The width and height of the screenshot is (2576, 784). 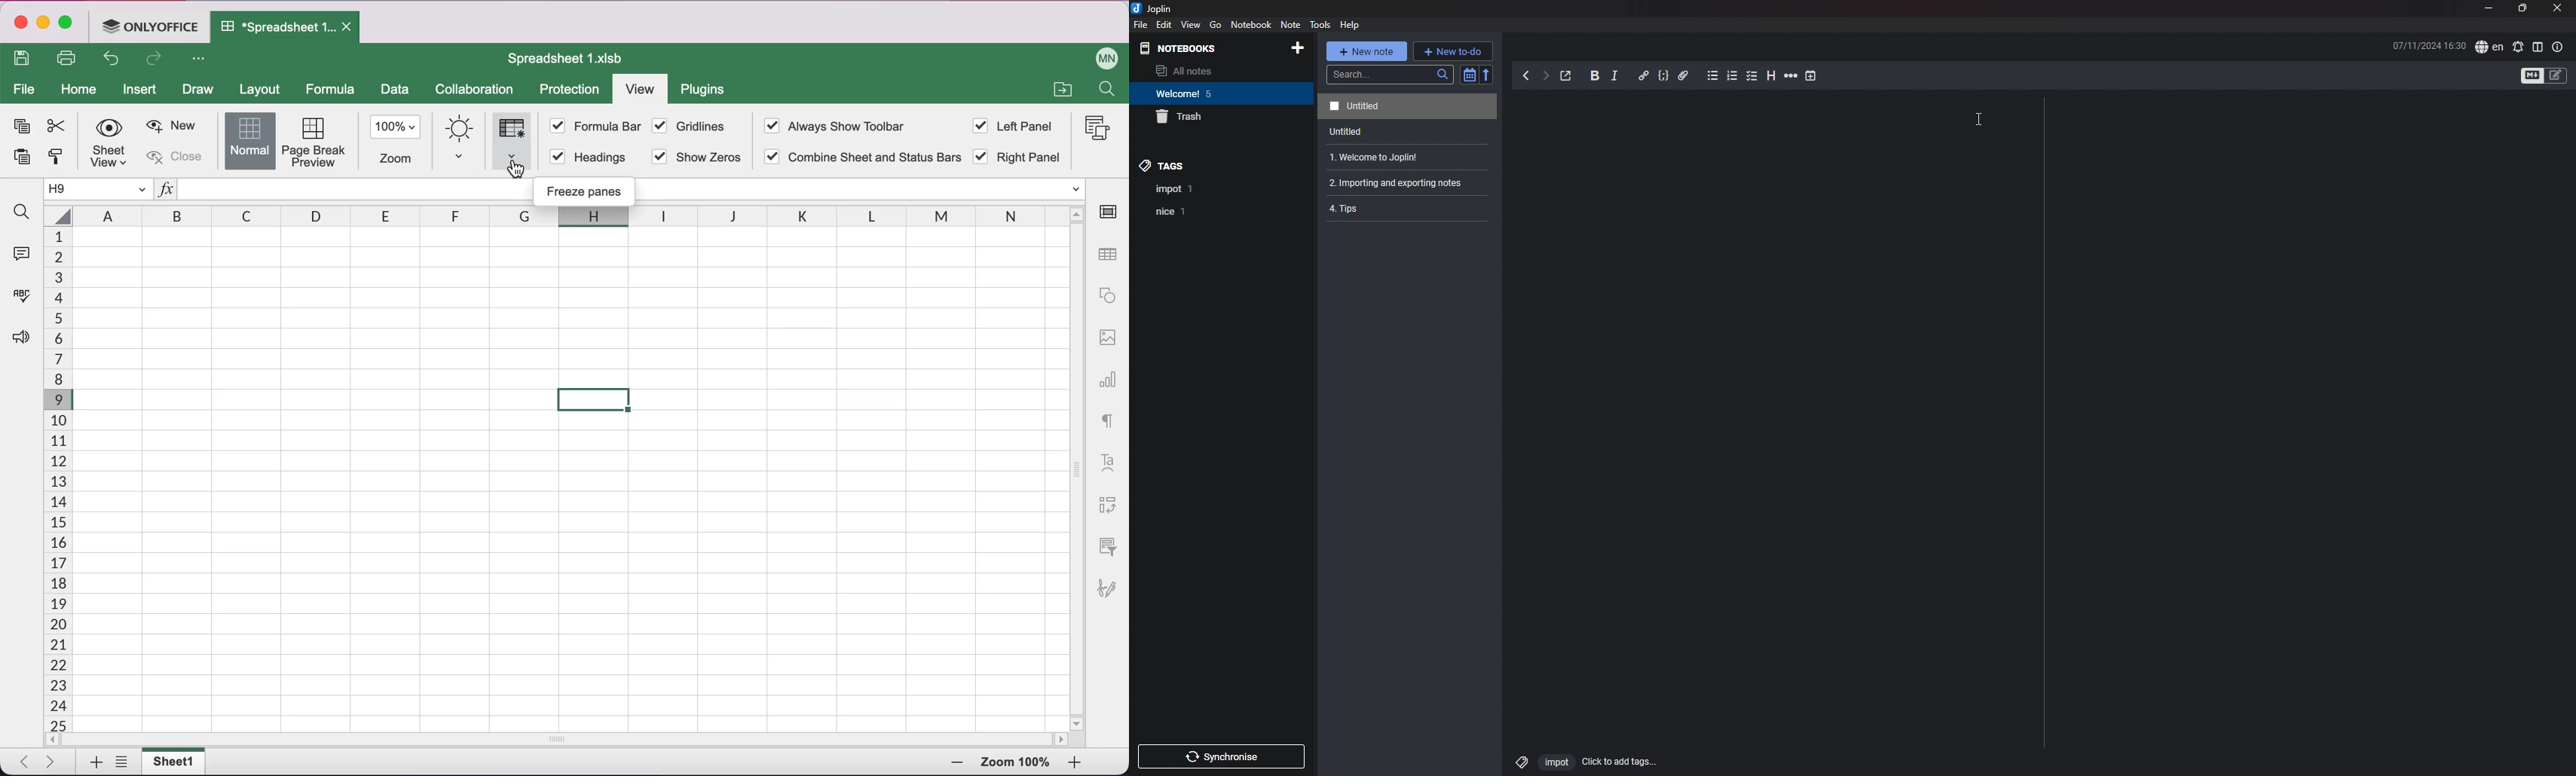 What do you see at coordinates (570, 90) in the screenshot?
I see `protection` at bounding box center [570, 90].